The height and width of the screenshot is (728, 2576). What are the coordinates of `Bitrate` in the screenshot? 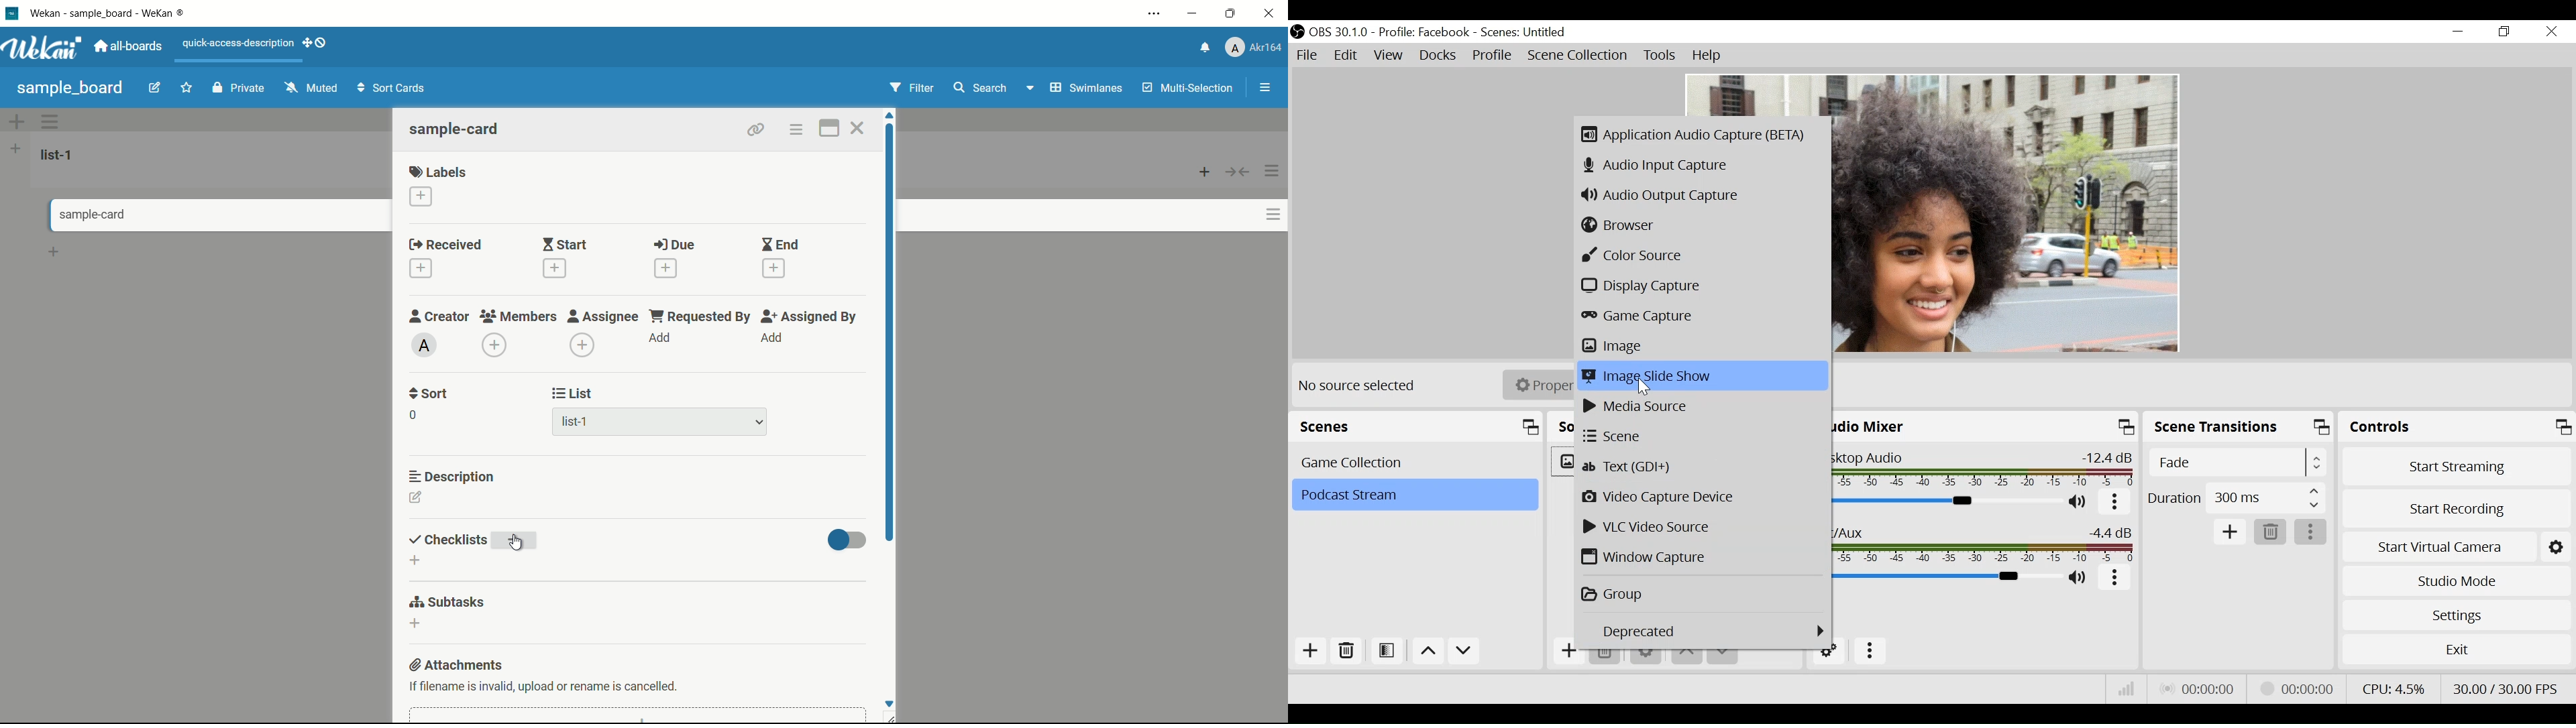 It's located at (2127, 689).